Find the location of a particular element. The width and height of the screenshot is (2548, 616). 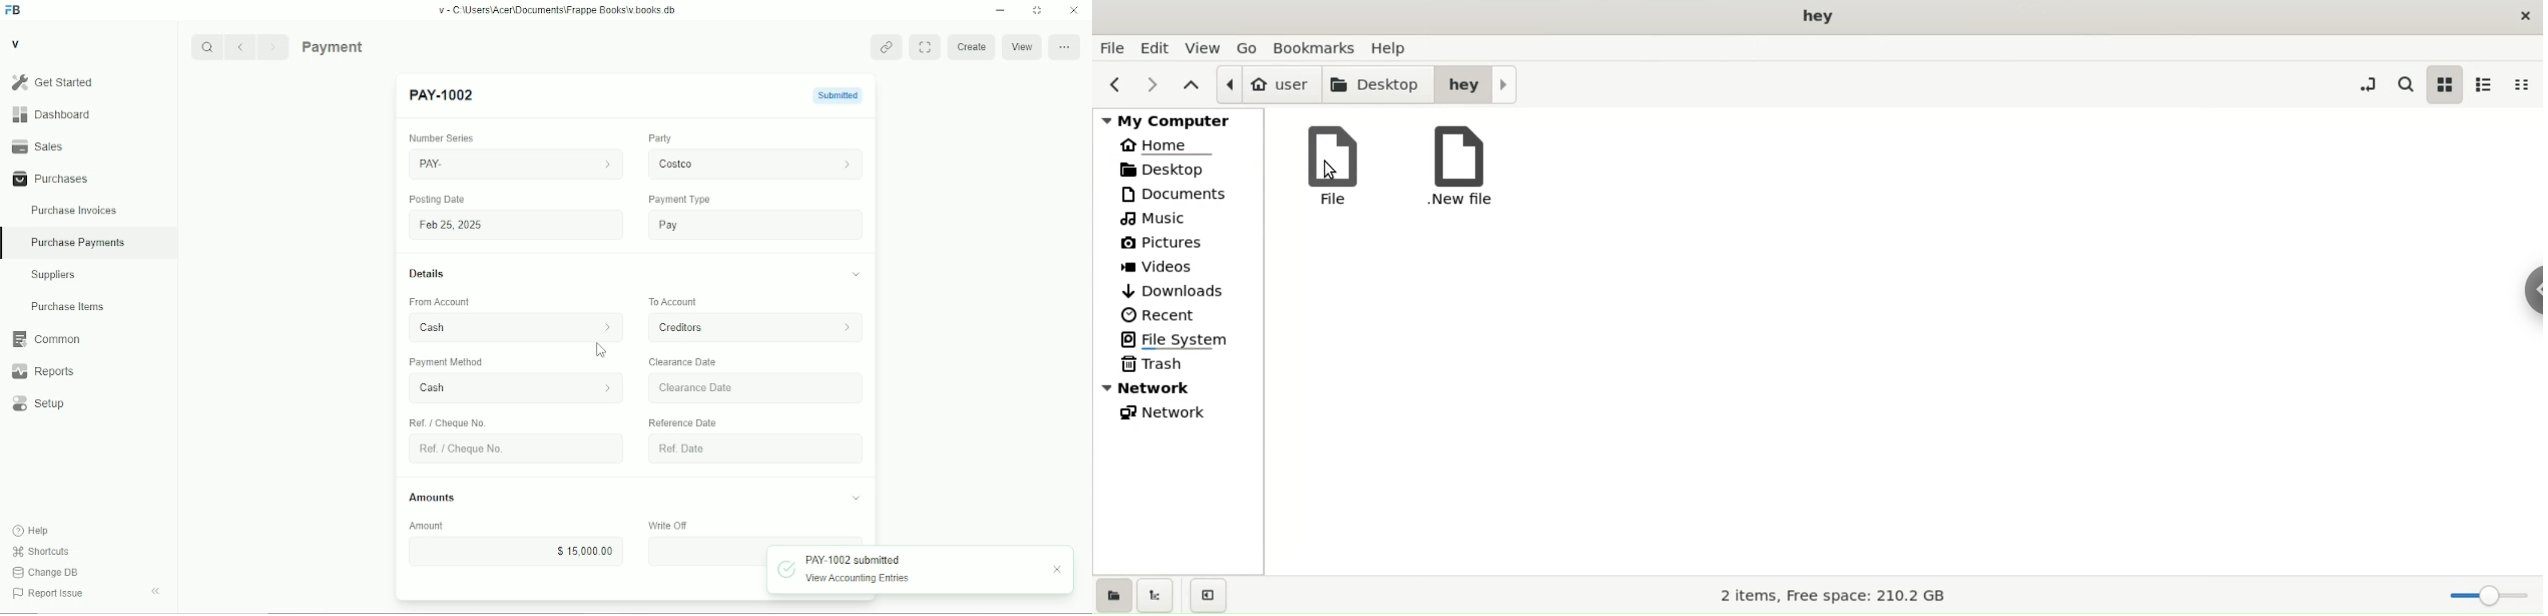

Change DB is located at coordinates (46, 573).